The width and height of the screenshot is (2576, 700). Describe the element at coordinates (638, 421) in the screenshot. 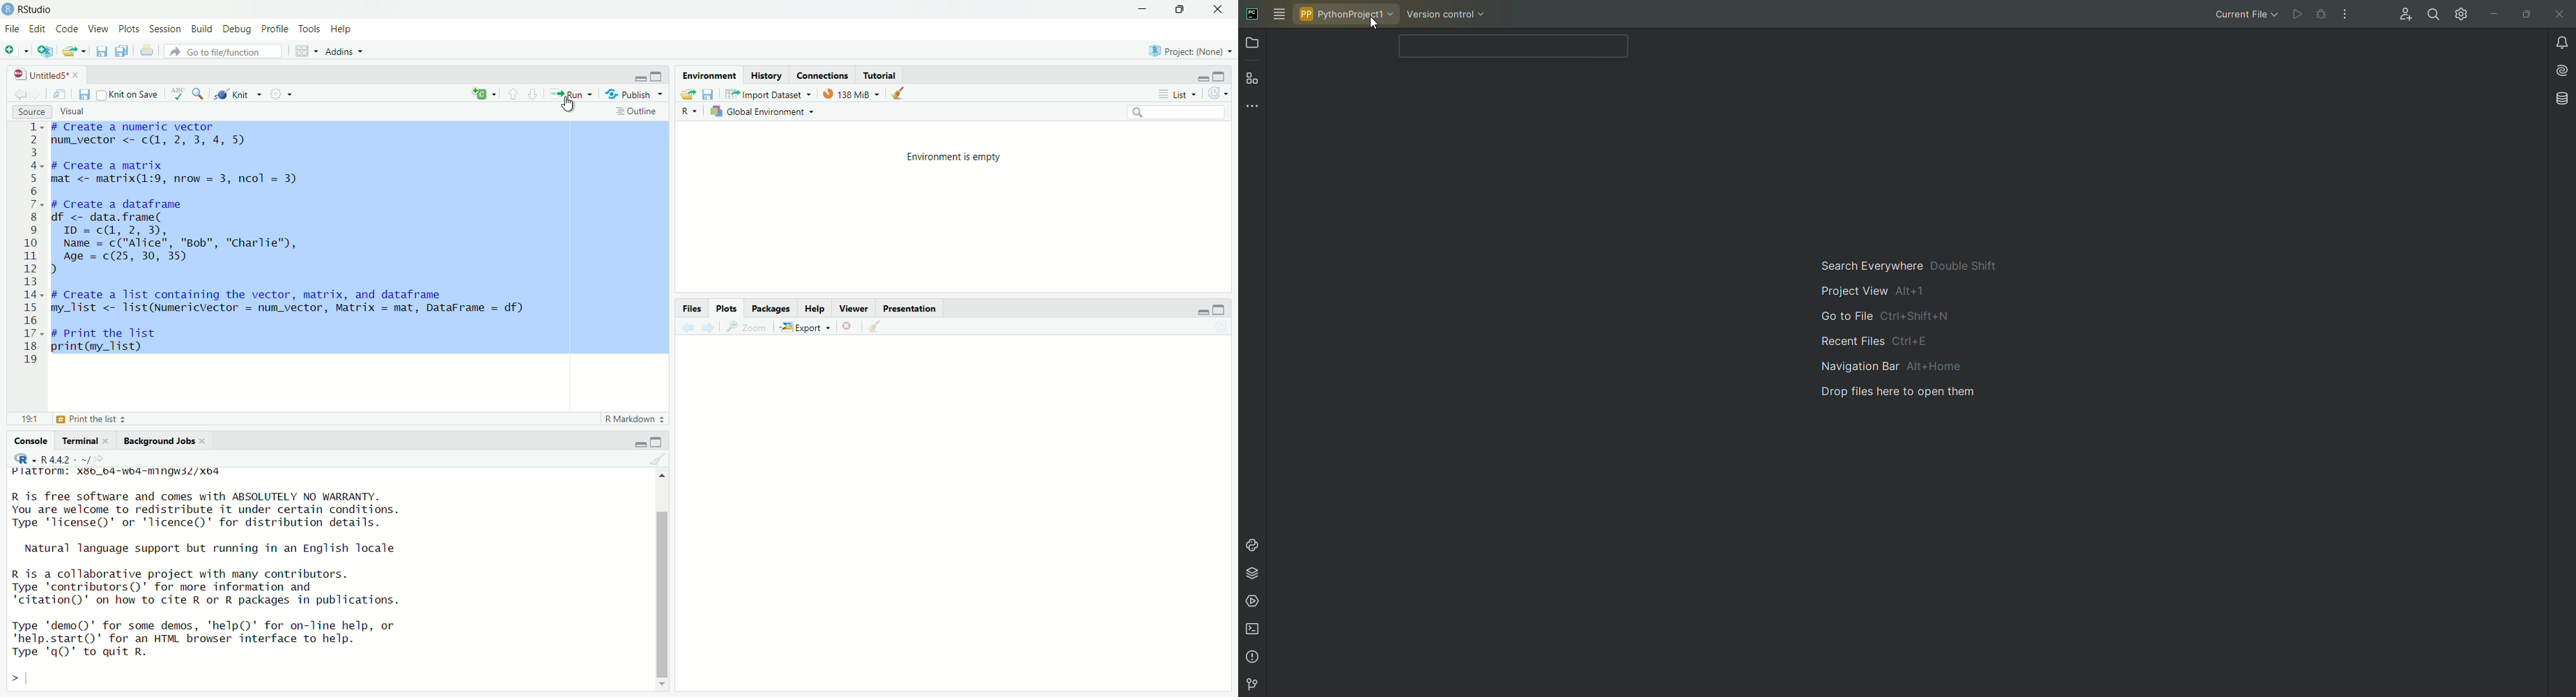

I see `R Markdown +` at that location.